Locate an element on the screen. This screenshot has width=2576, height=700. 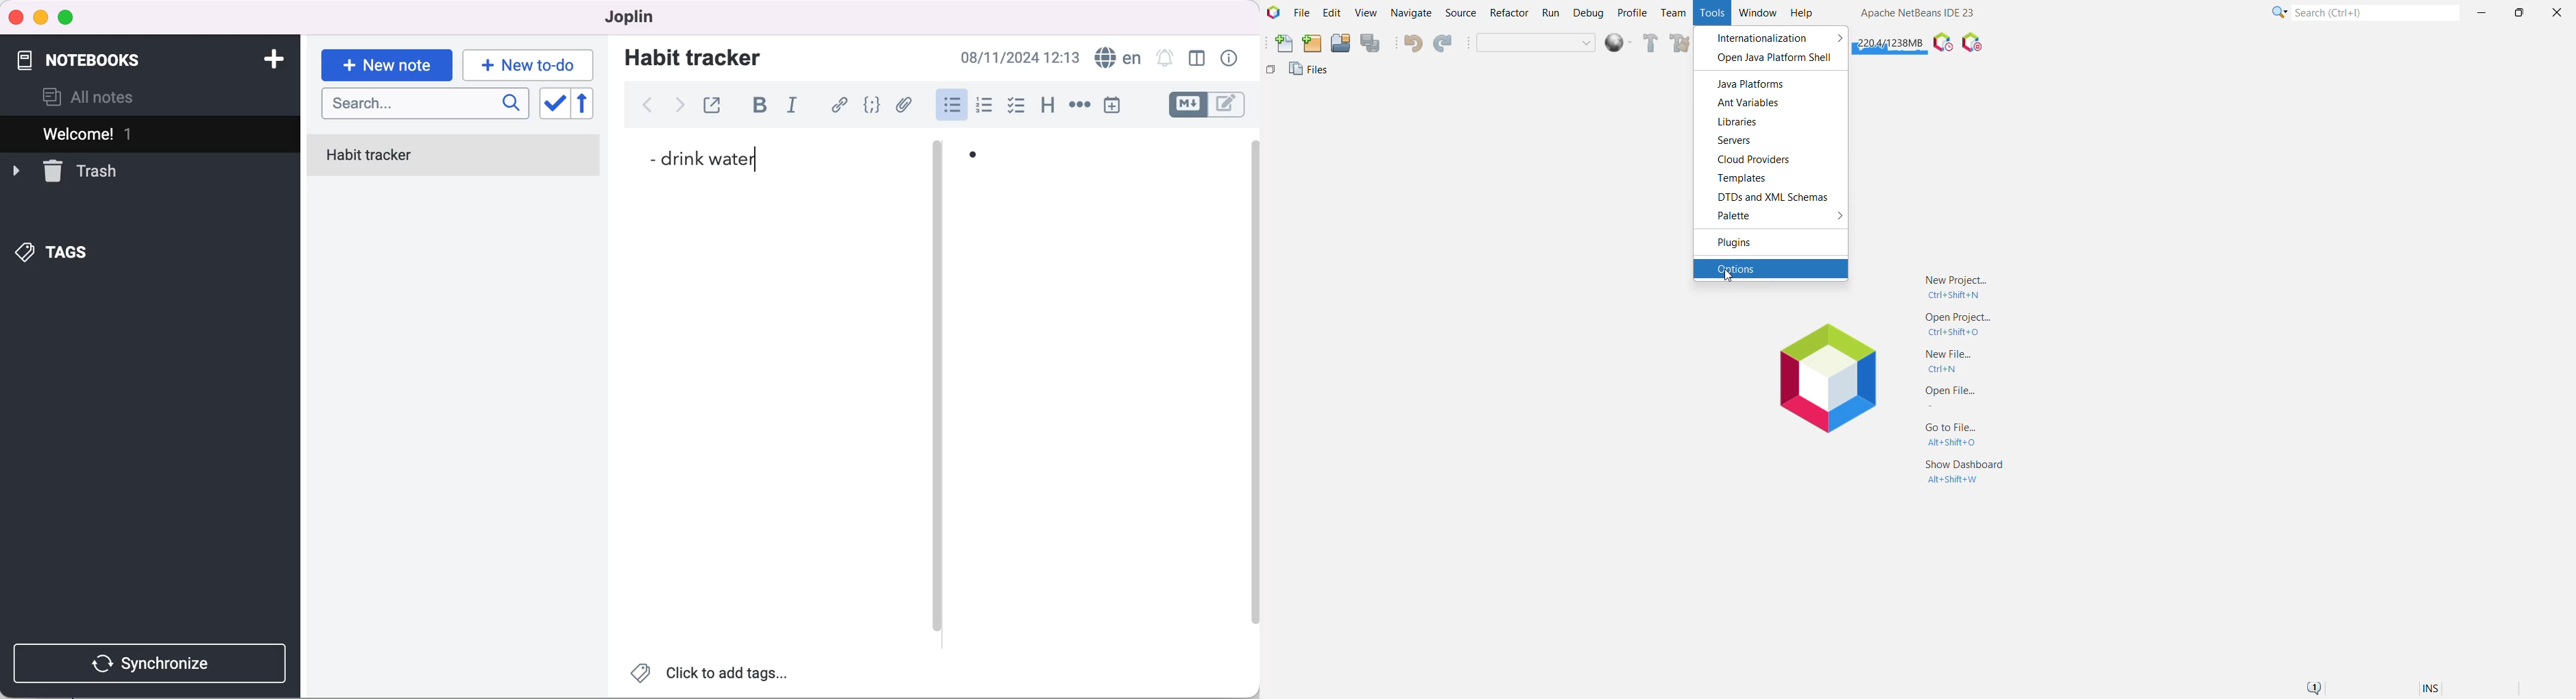
tags is located at coordinates (54, 254).